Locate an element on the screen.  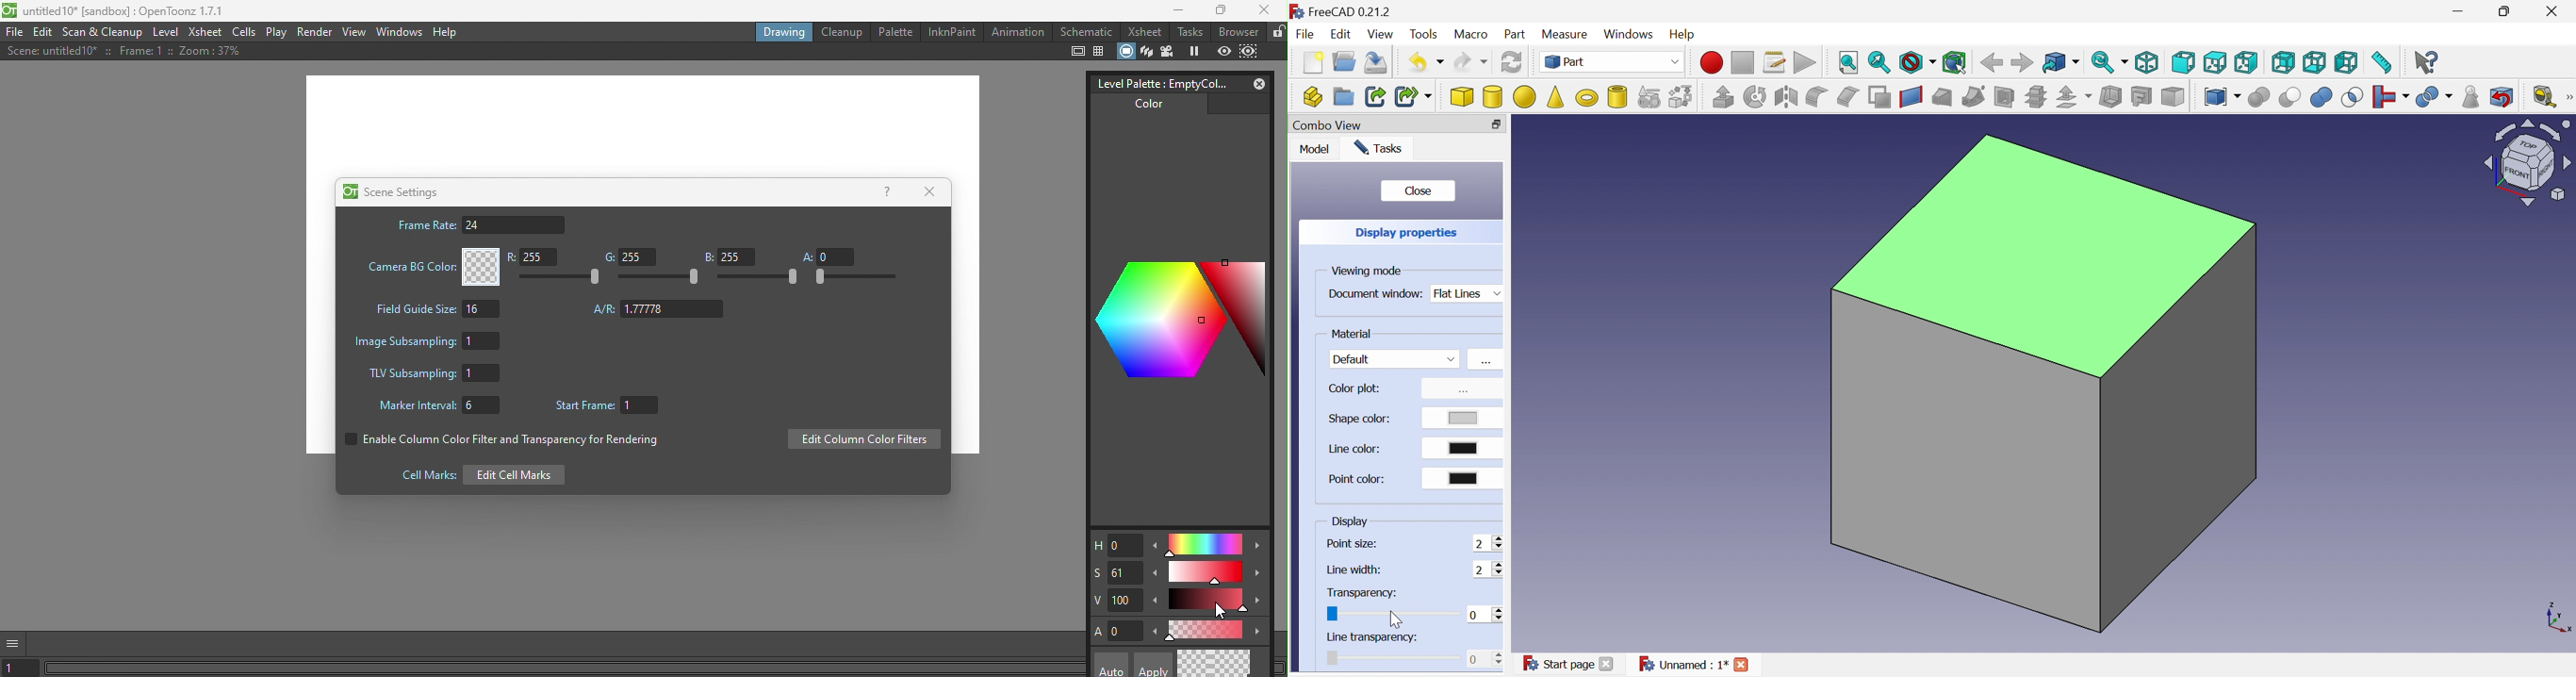
R is located at coordinates (536, 258).